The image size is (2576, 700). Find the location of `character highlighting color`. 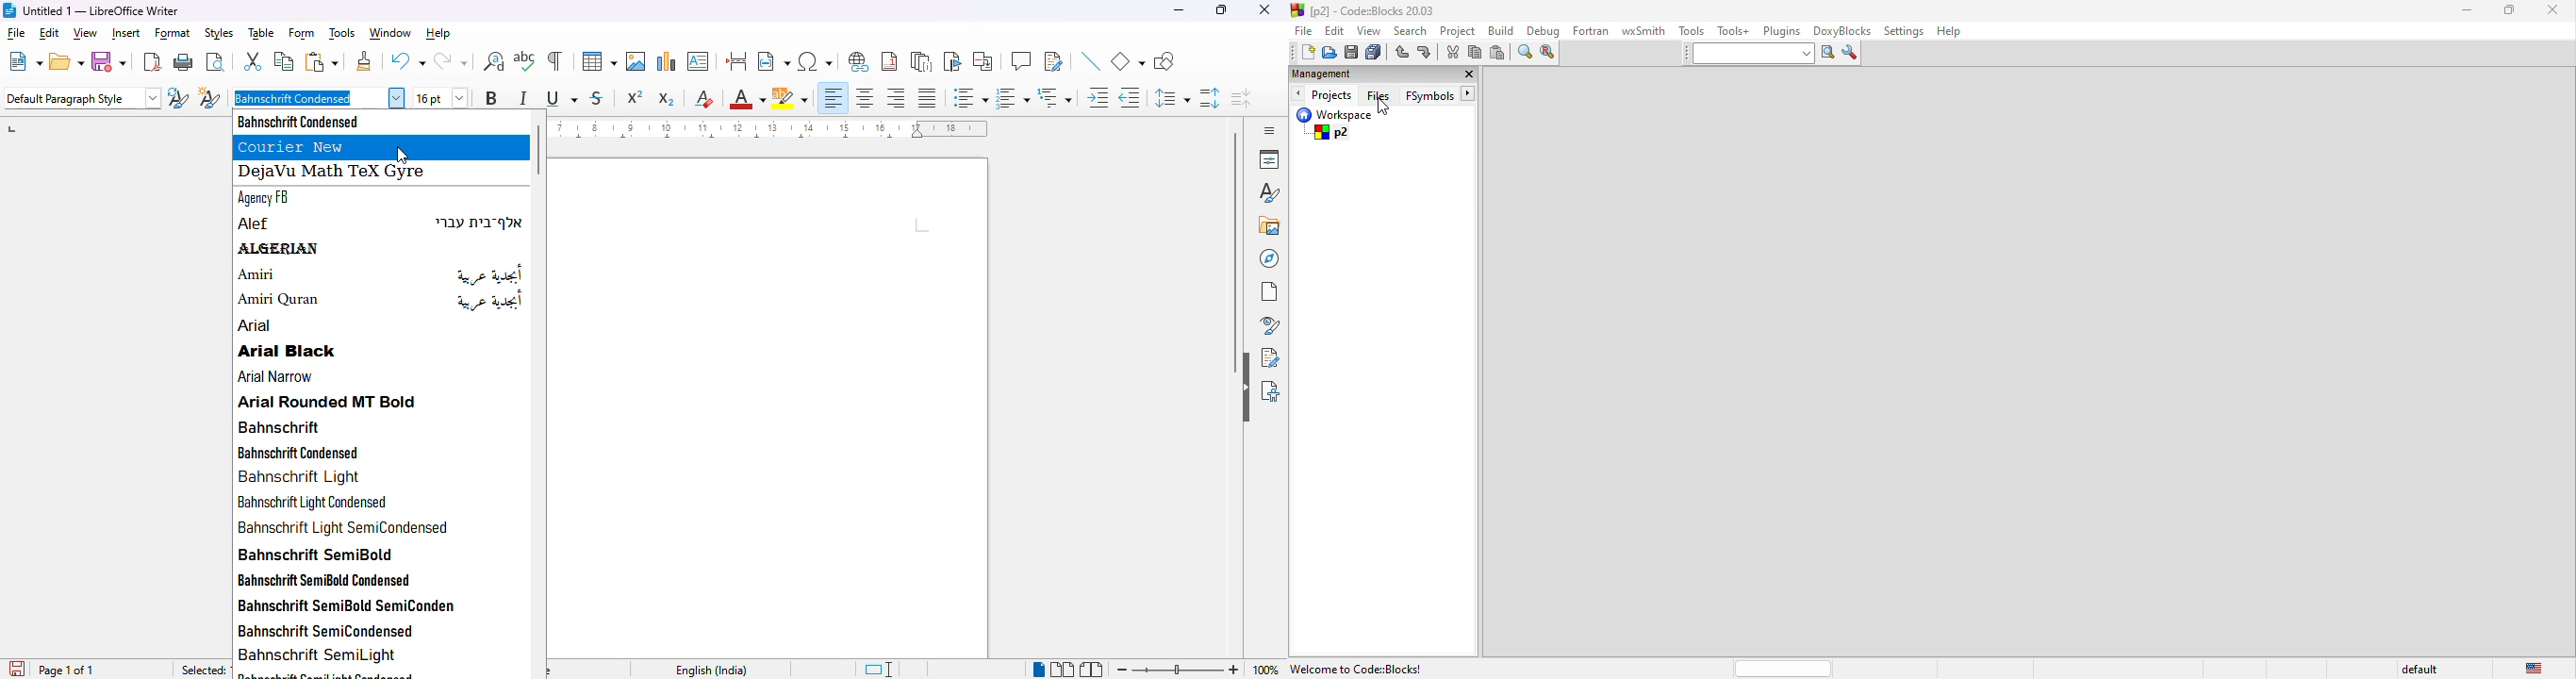

character highlighting color is located at coordinates (790, 97).